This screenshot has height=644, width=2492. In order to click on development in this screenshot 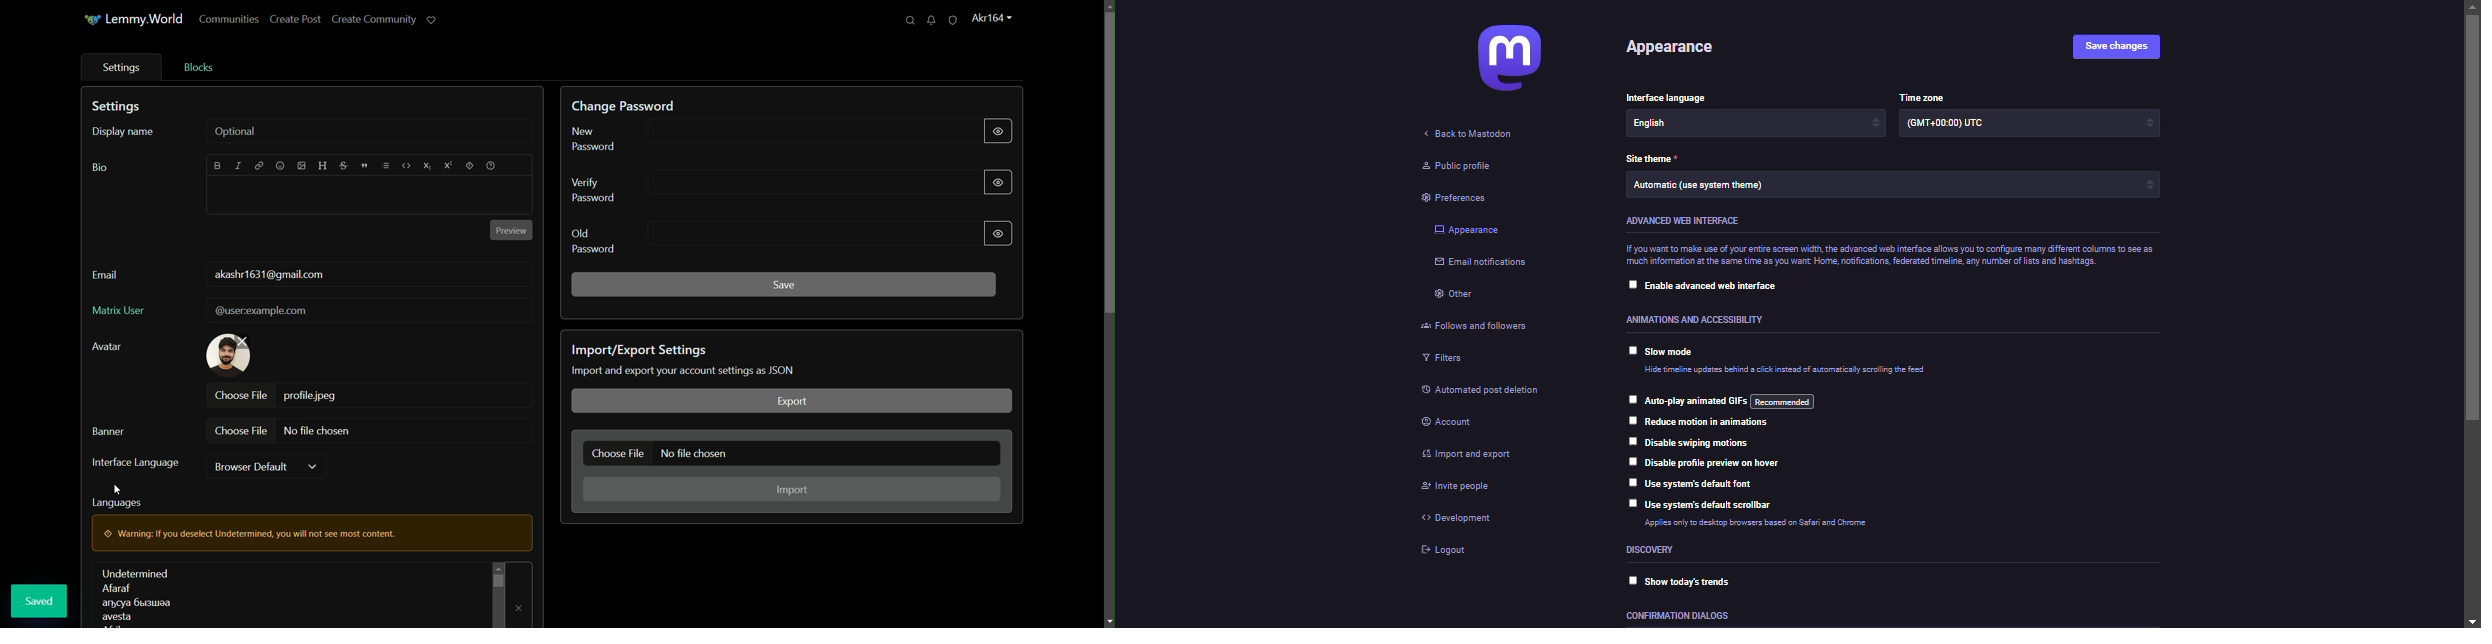, I will do `click(1460, 517)`.